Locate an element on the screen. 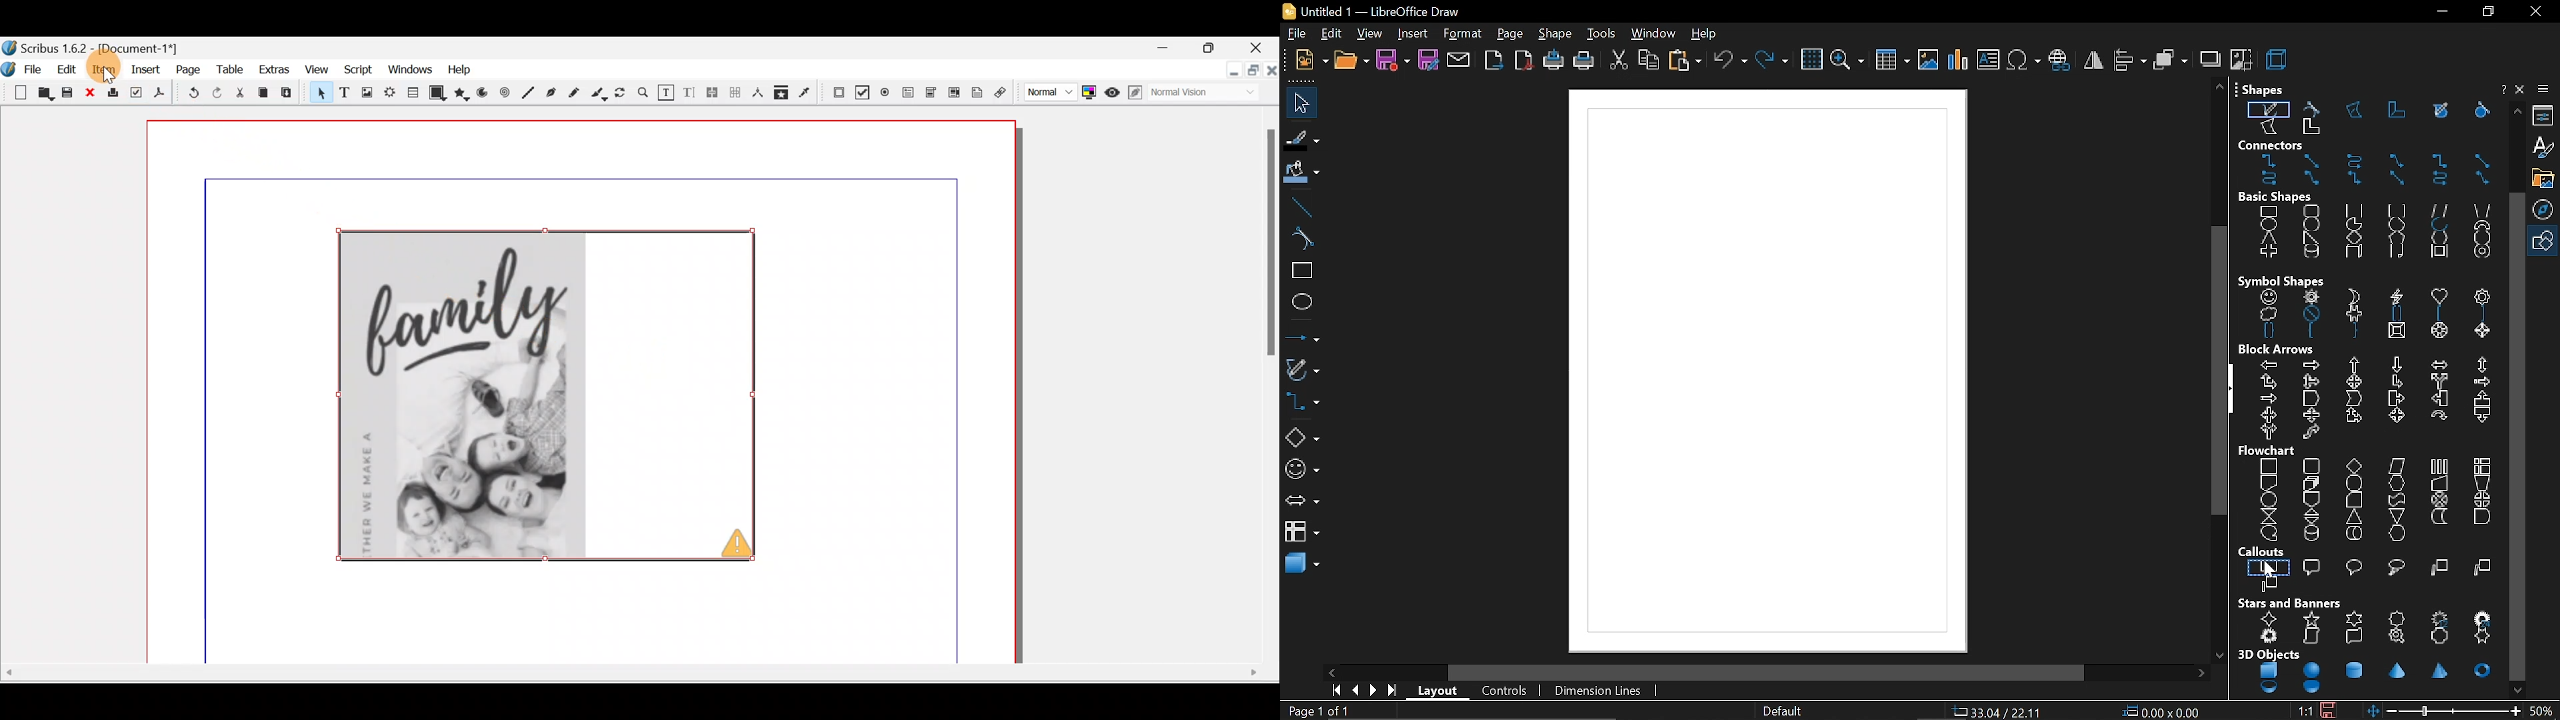  PDF text field is located at coordinates (906, 93).